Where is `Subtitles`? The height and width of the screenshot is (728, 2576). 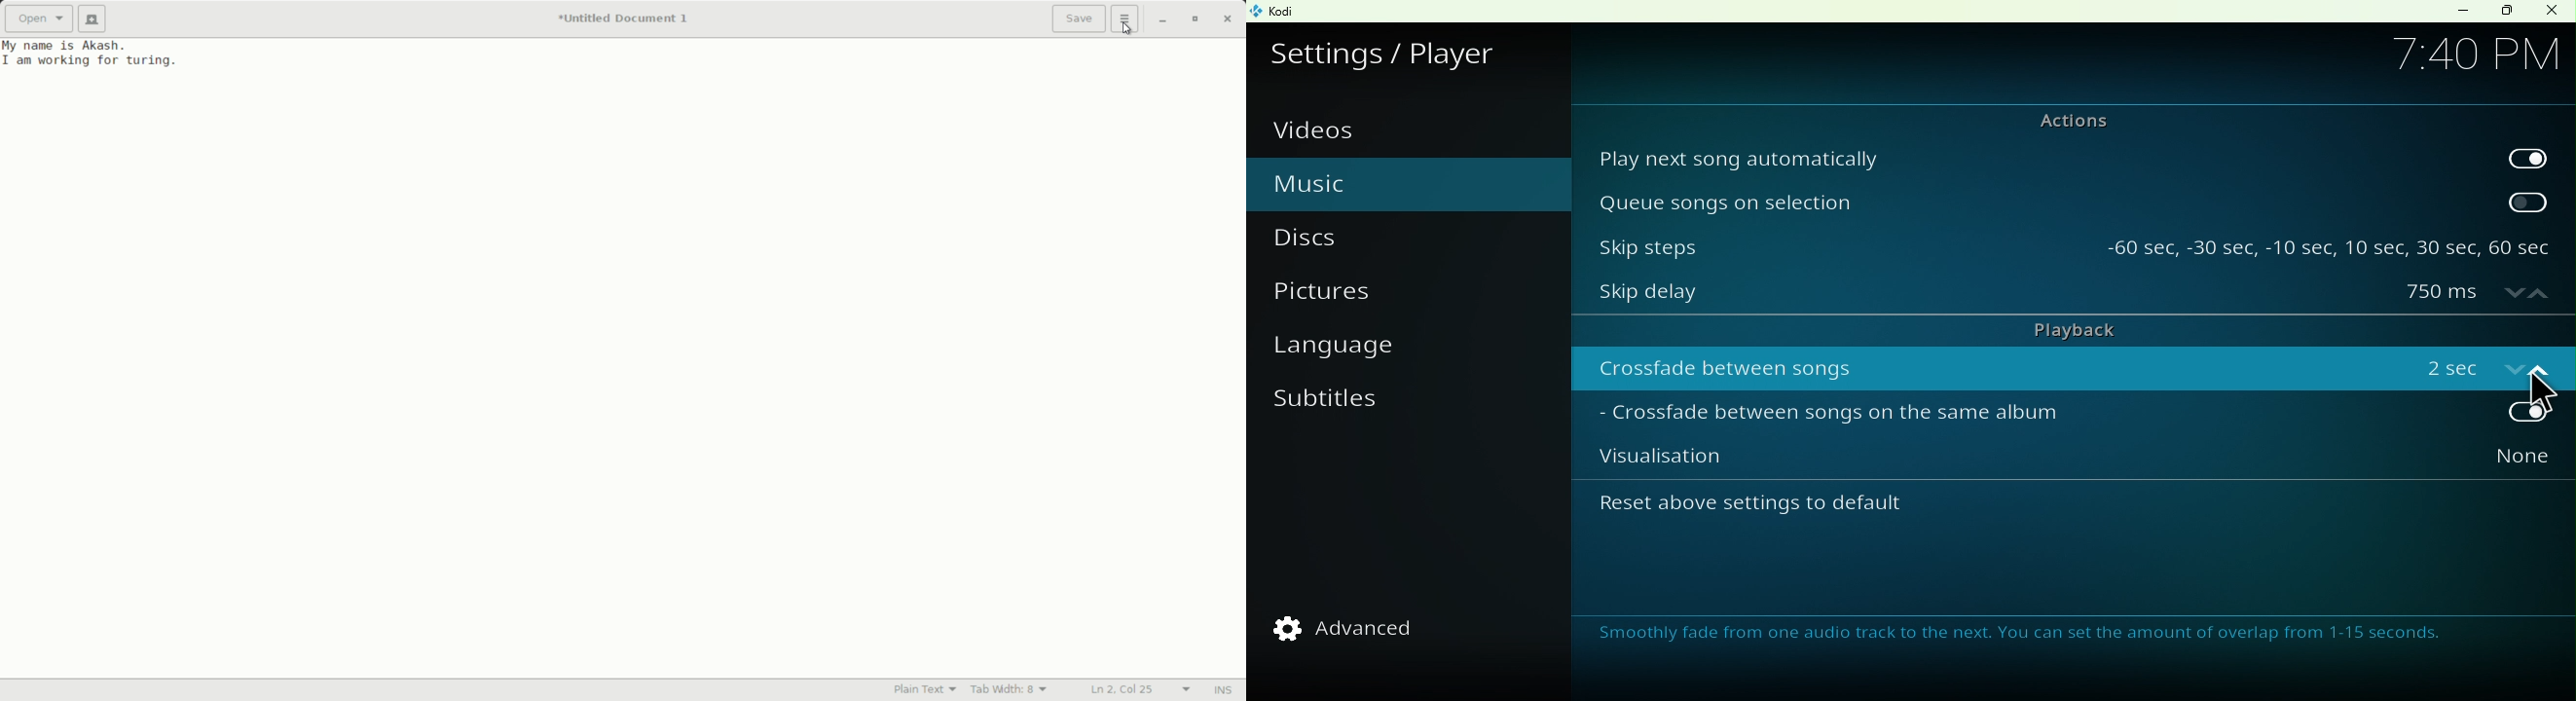
Subtitles is located at coordinates (1333, 411).